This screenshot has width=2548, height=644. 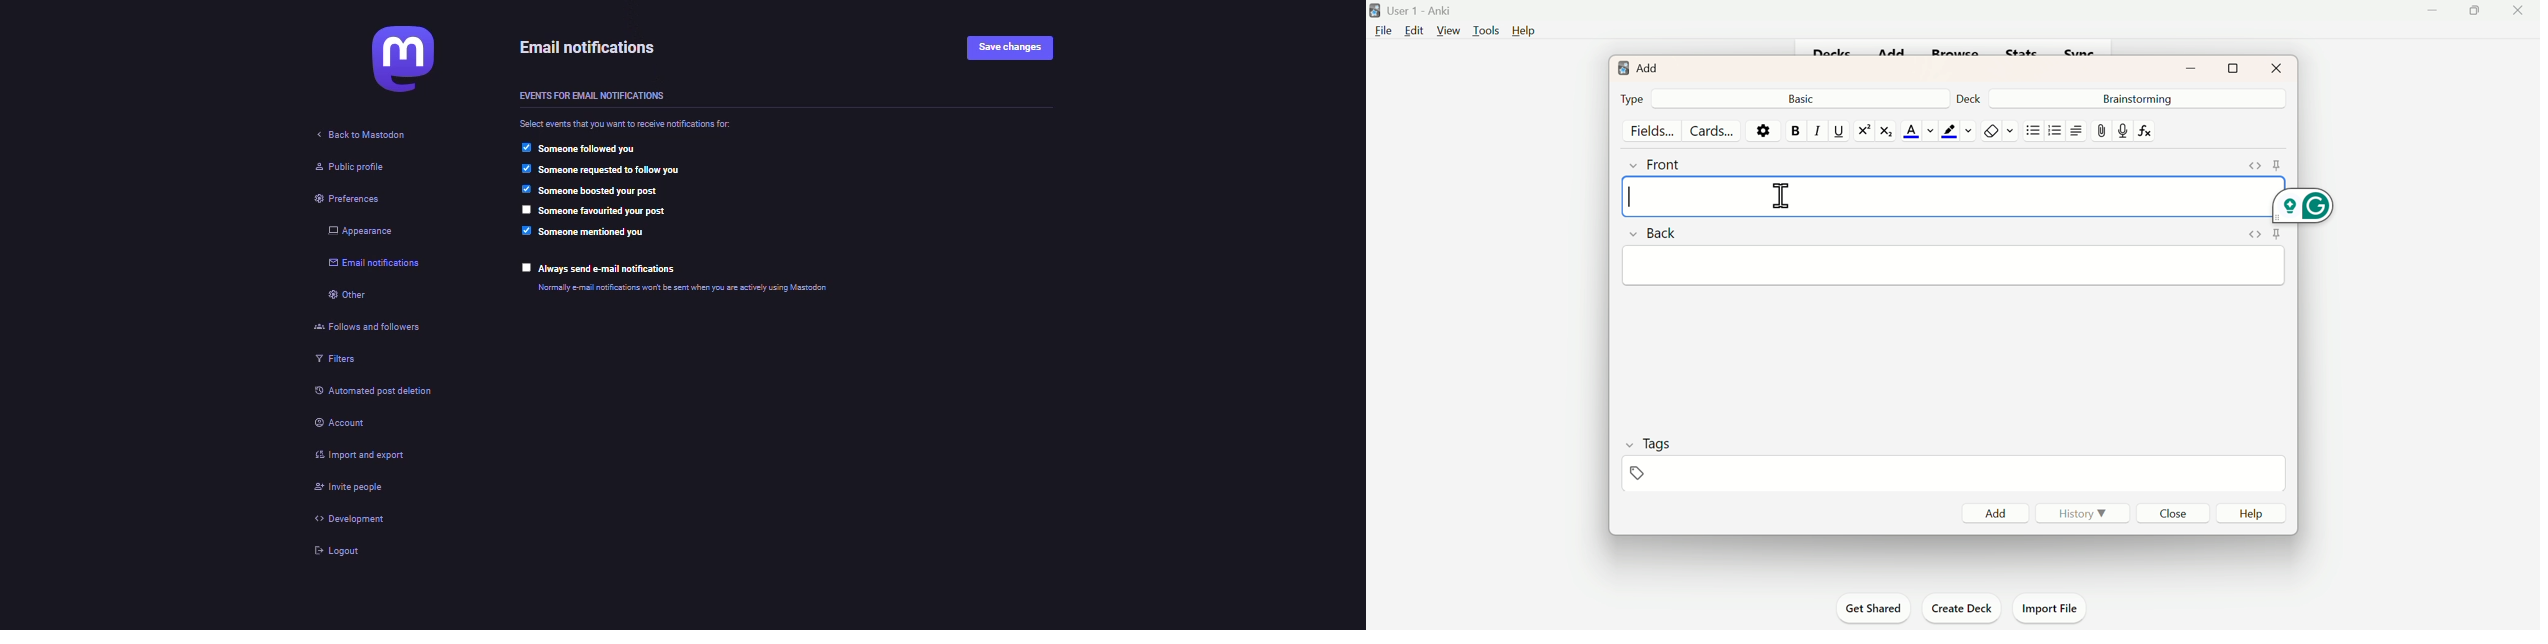 What do you see at coordinates (524, 169) in the screenshot?
I see `enabled` at bounding box center [524, 169].